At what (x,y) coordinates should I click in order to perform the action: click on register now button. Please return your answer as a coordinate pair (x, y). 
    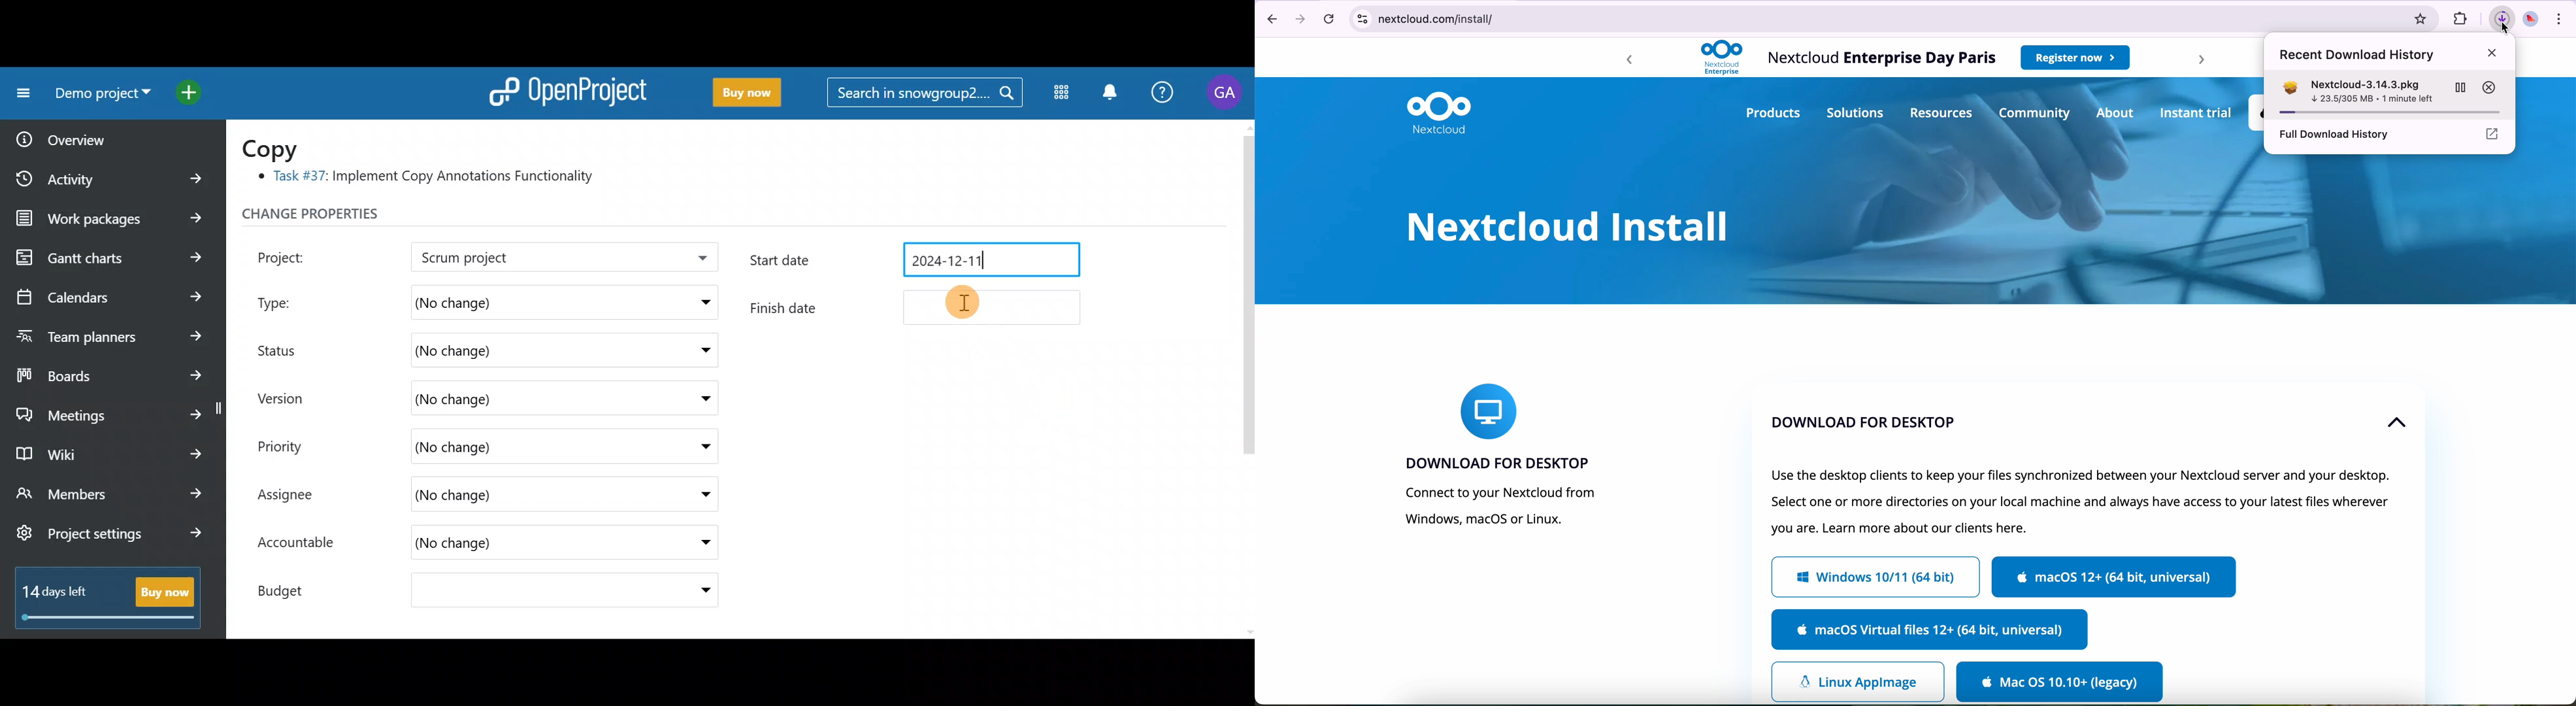
    Looking at the image, I should click on (2076, 57).